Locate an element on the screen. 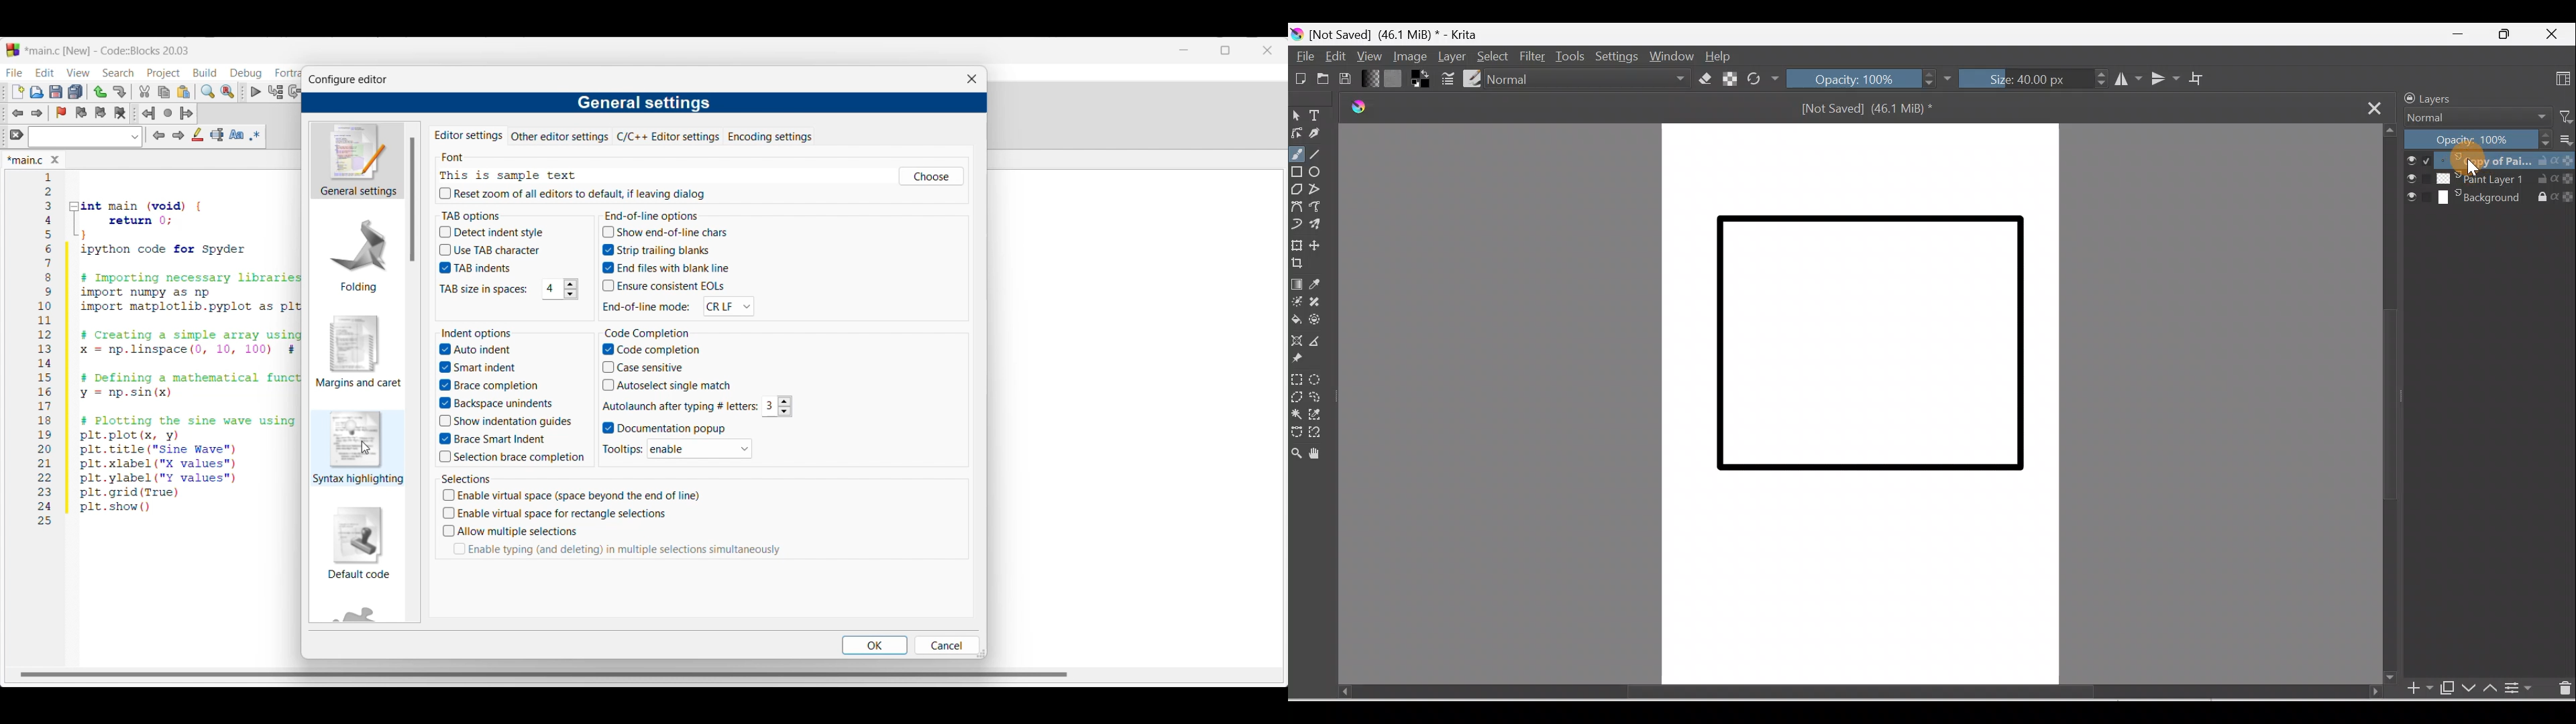 Image resolution: width=2576 pixels, height=728 pixels. Contiguous selection tool is located at coordinates (1296, 415).